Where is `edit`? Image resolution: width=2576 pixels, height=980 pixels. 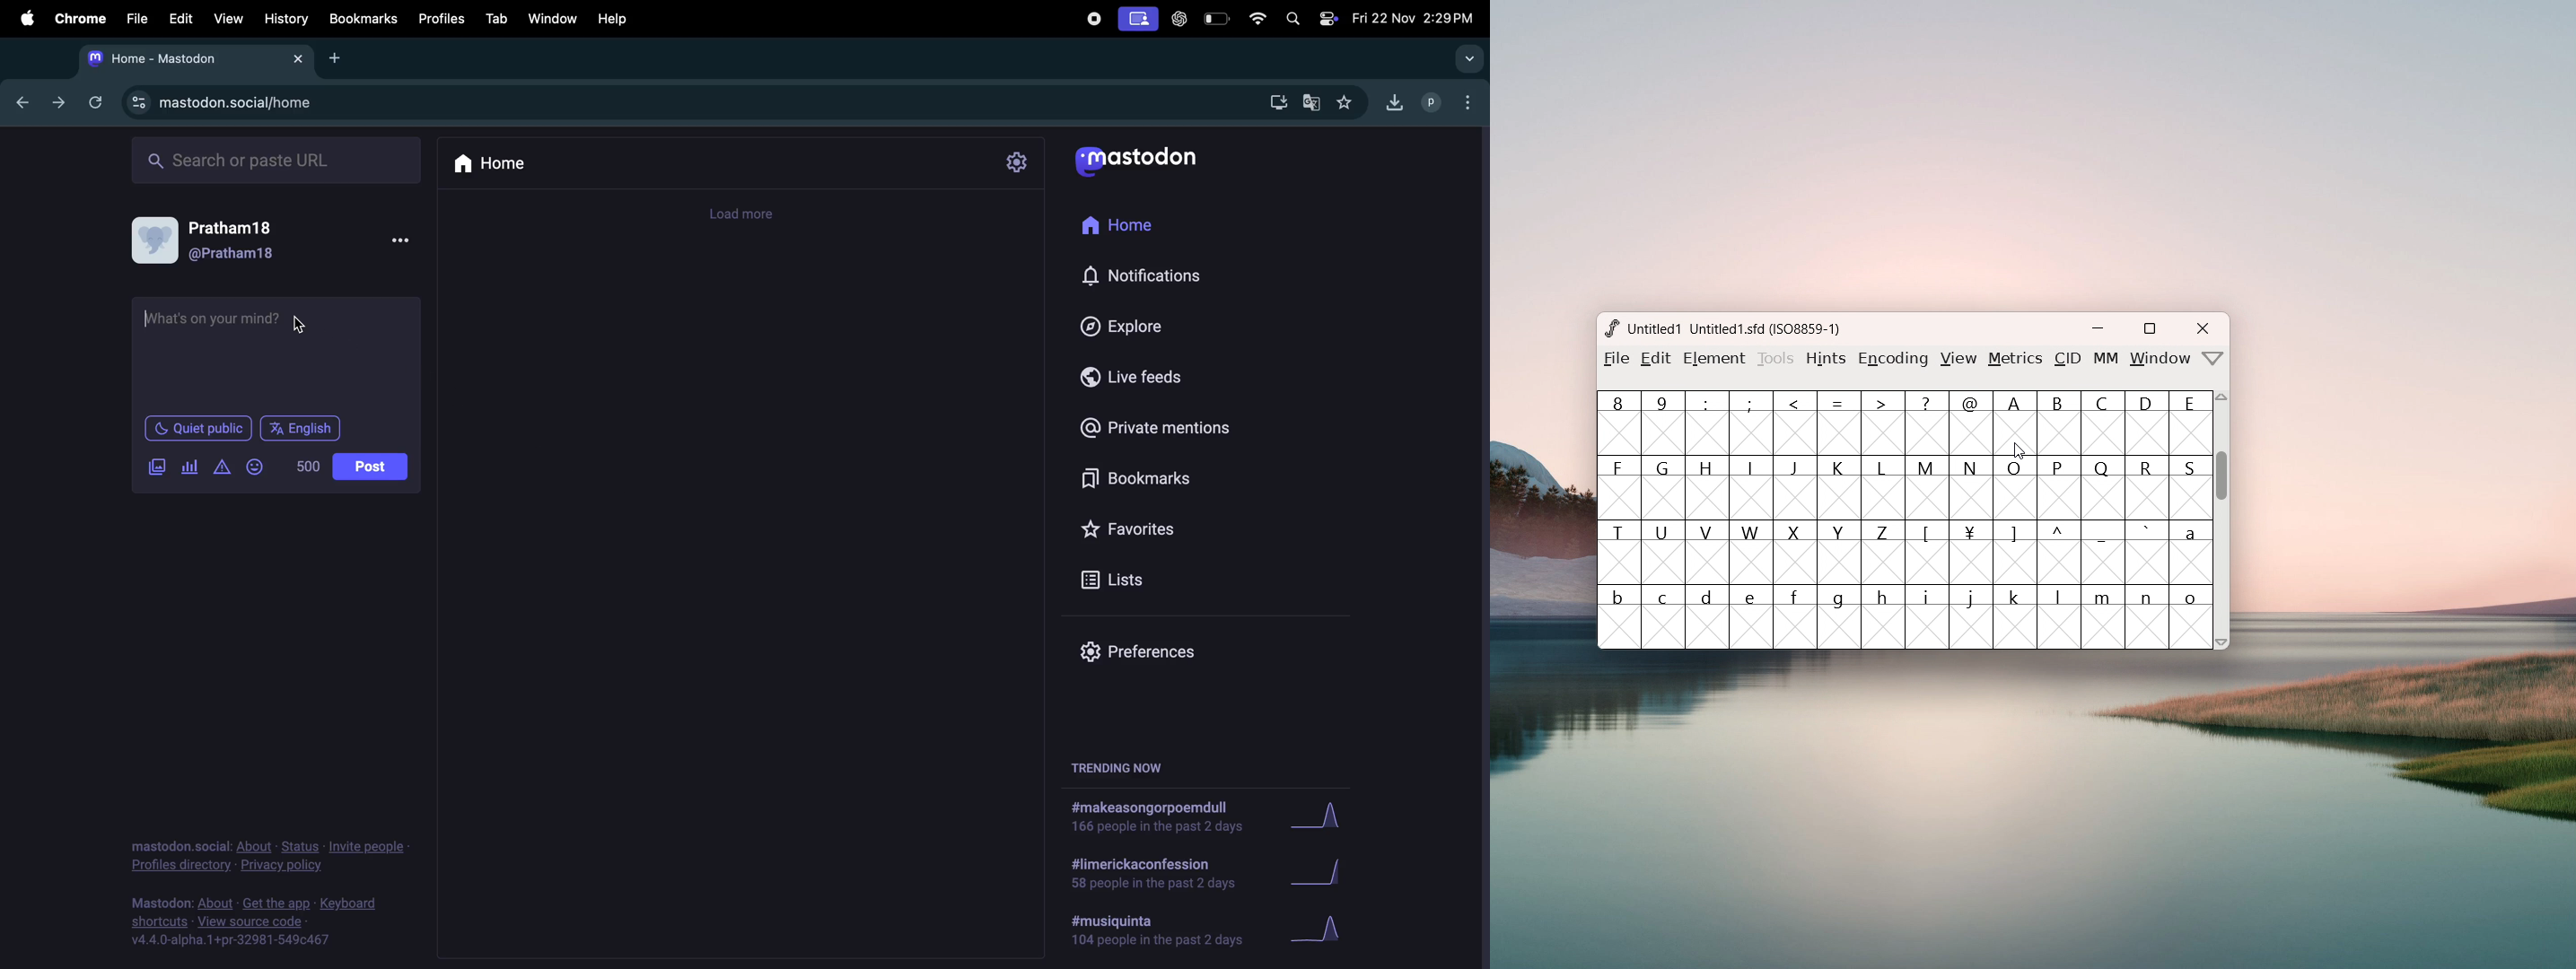 edit is located at coordinates (180, 18).